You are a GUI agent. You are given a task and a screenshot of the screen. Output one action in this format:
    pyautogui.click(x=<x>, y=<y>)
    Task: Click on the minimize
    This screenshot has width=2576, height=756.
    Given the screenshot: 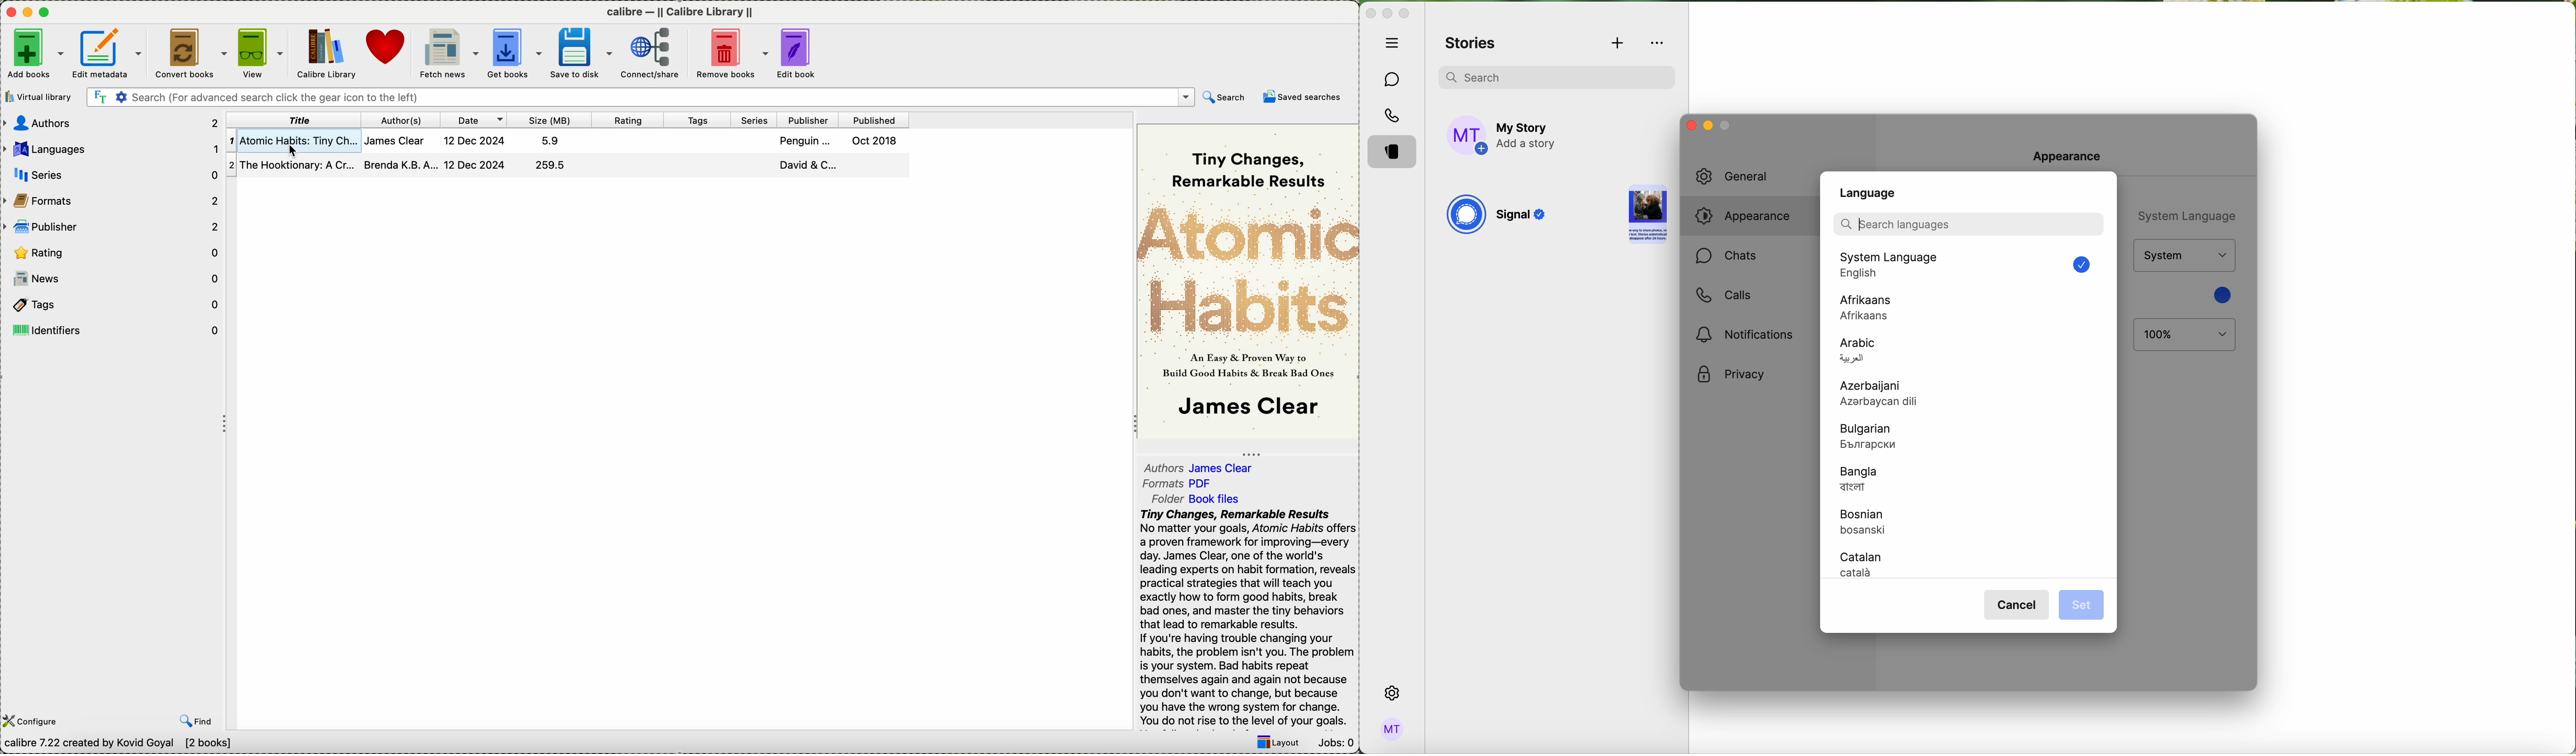 What is the action you would take?
    pyautogui.click(x=27, y=10)
    